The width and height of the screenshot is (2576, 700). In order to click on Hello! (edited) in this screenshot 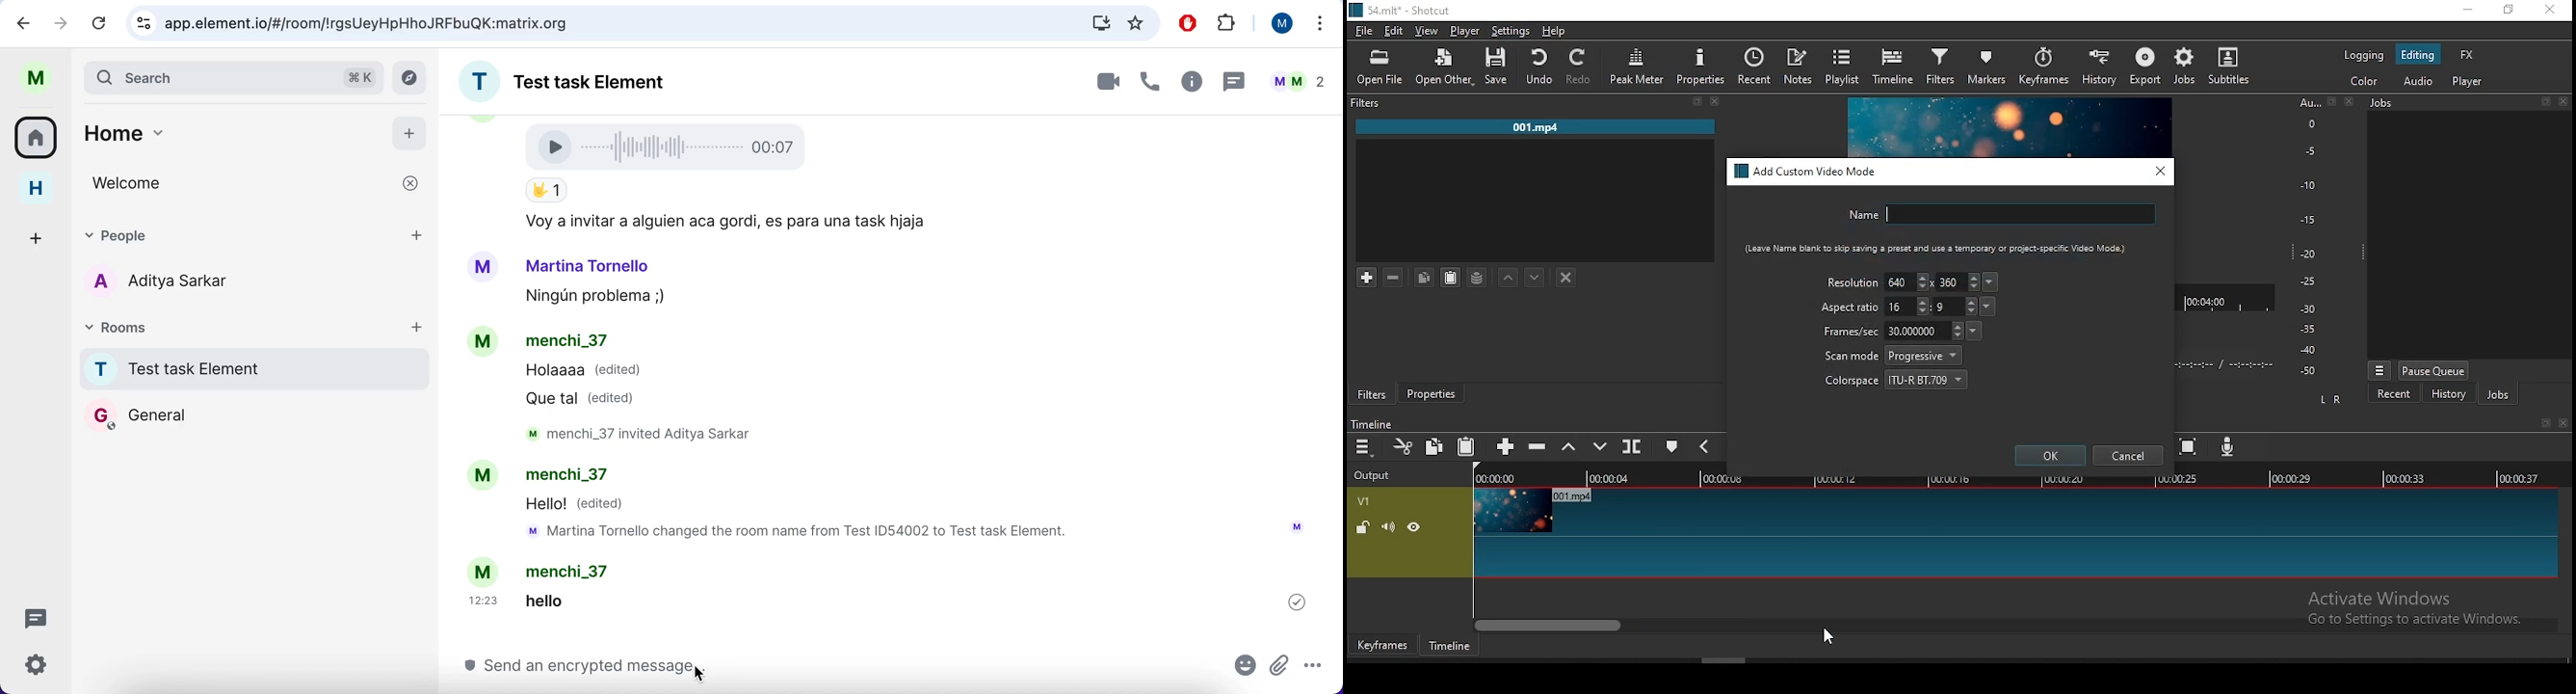, I will do `click(577, 505)`.